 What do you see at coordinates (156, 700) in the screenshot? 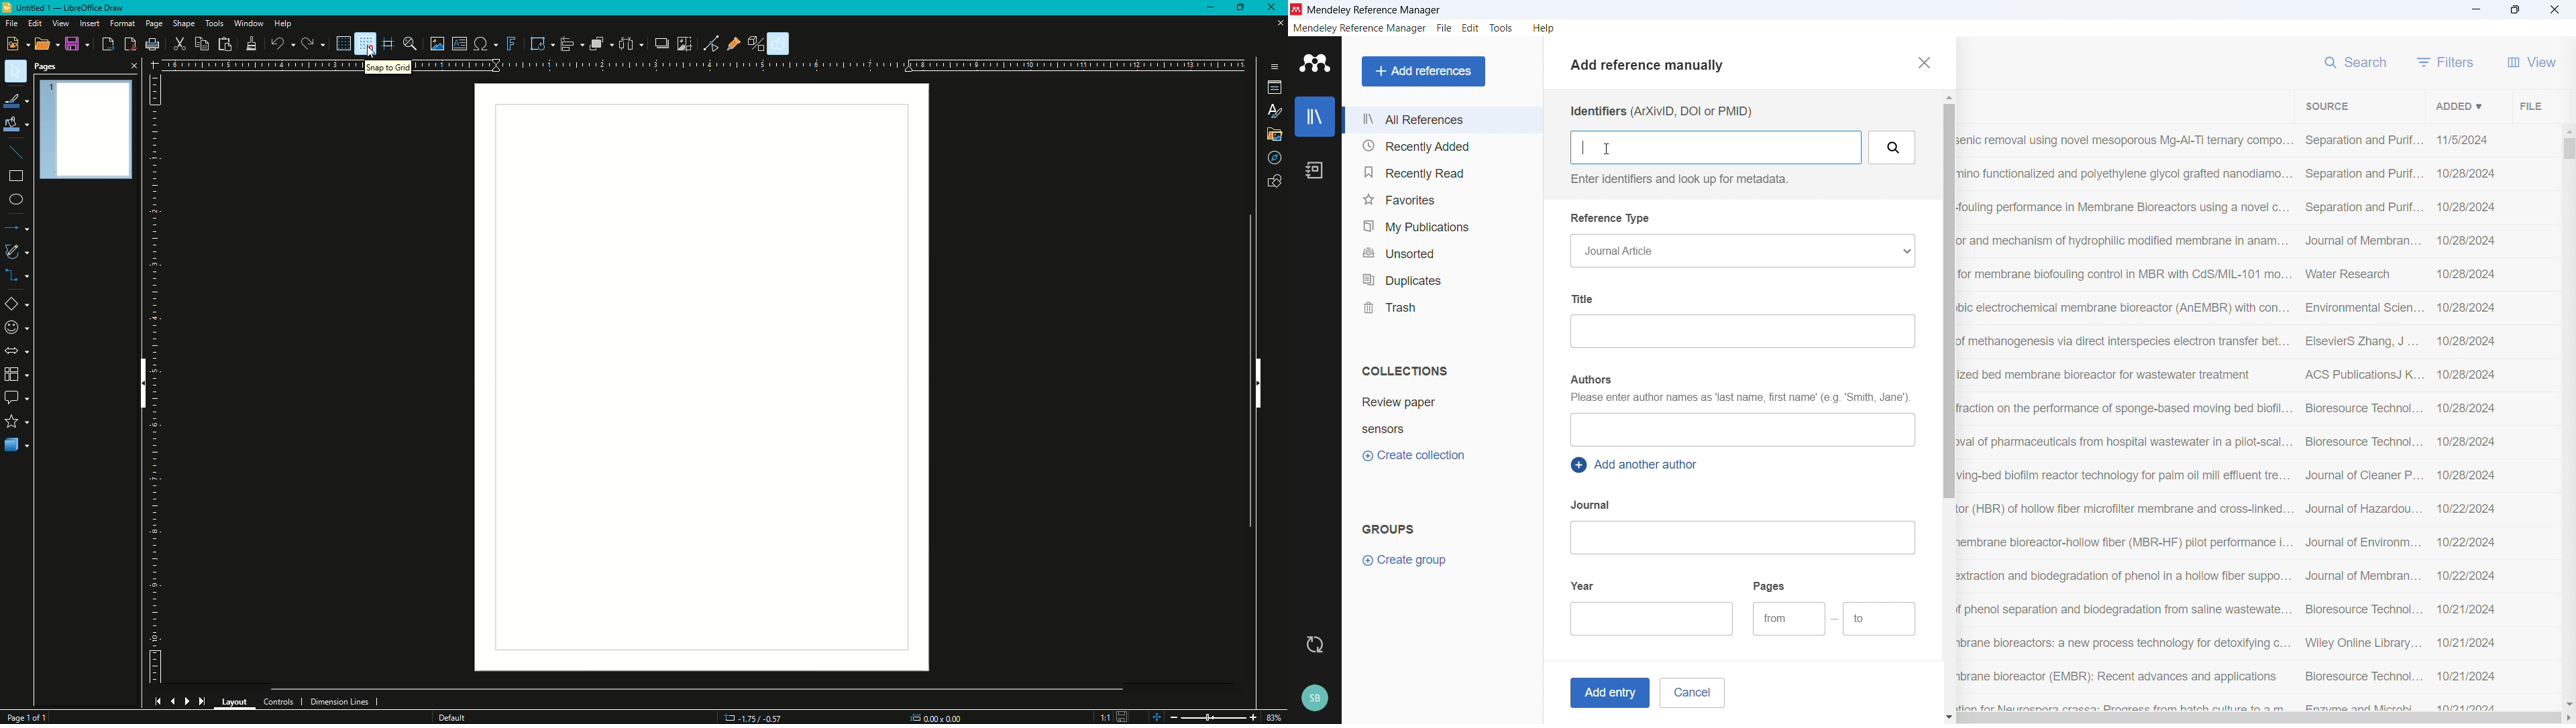
I see `First page` at bounding box center [156, 700].